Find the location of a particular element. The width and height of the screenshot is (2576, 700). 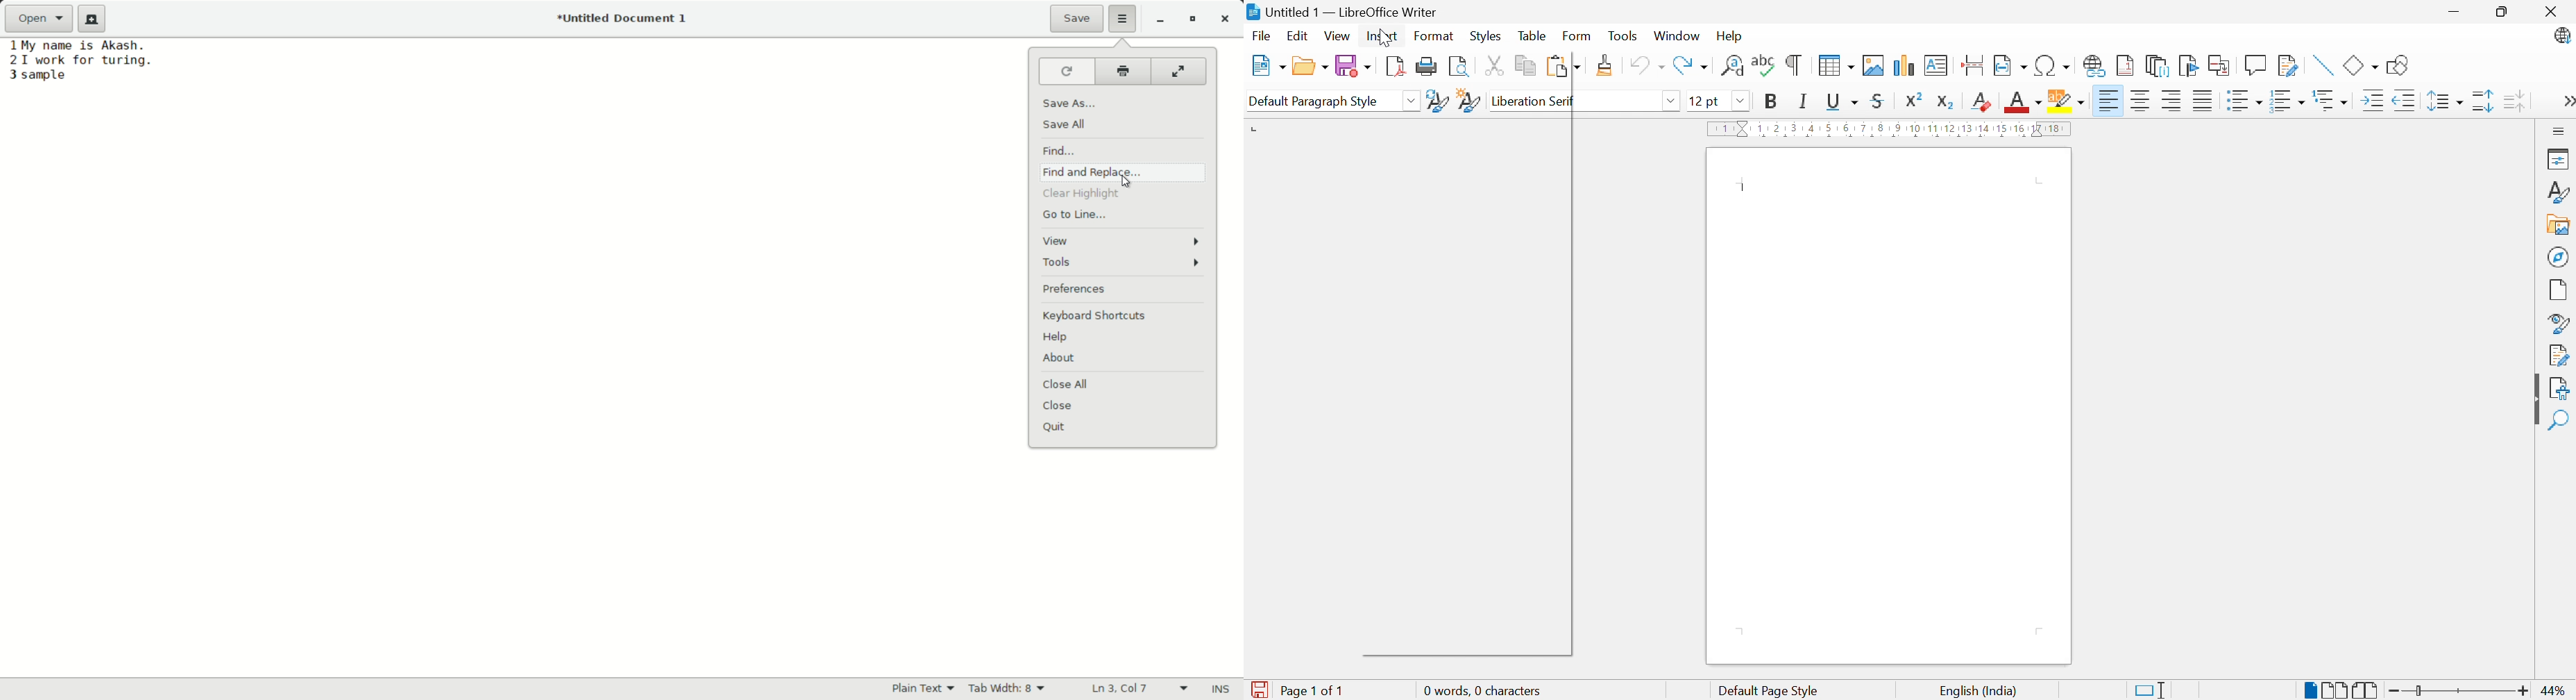

Close is located at coordinates (2551, 12).